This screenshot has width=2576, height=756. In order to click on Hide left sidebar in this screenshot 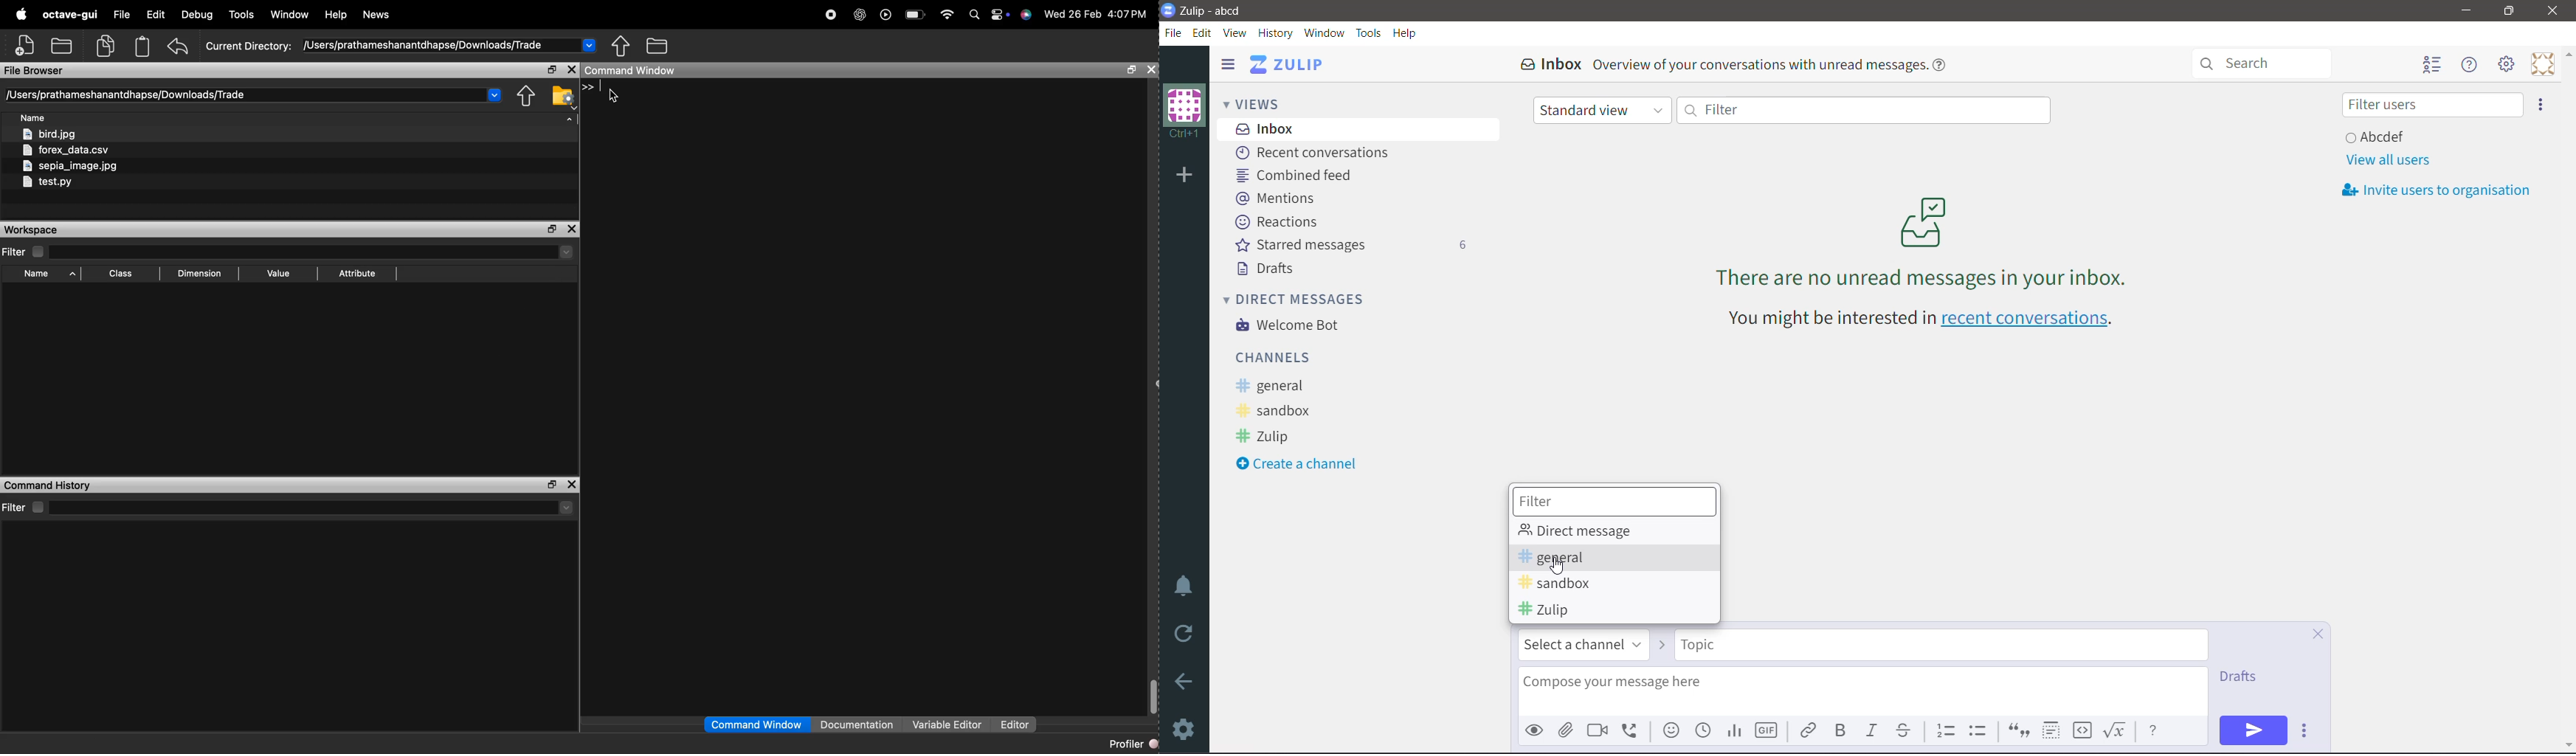, I will do `click(1227, 63)`.